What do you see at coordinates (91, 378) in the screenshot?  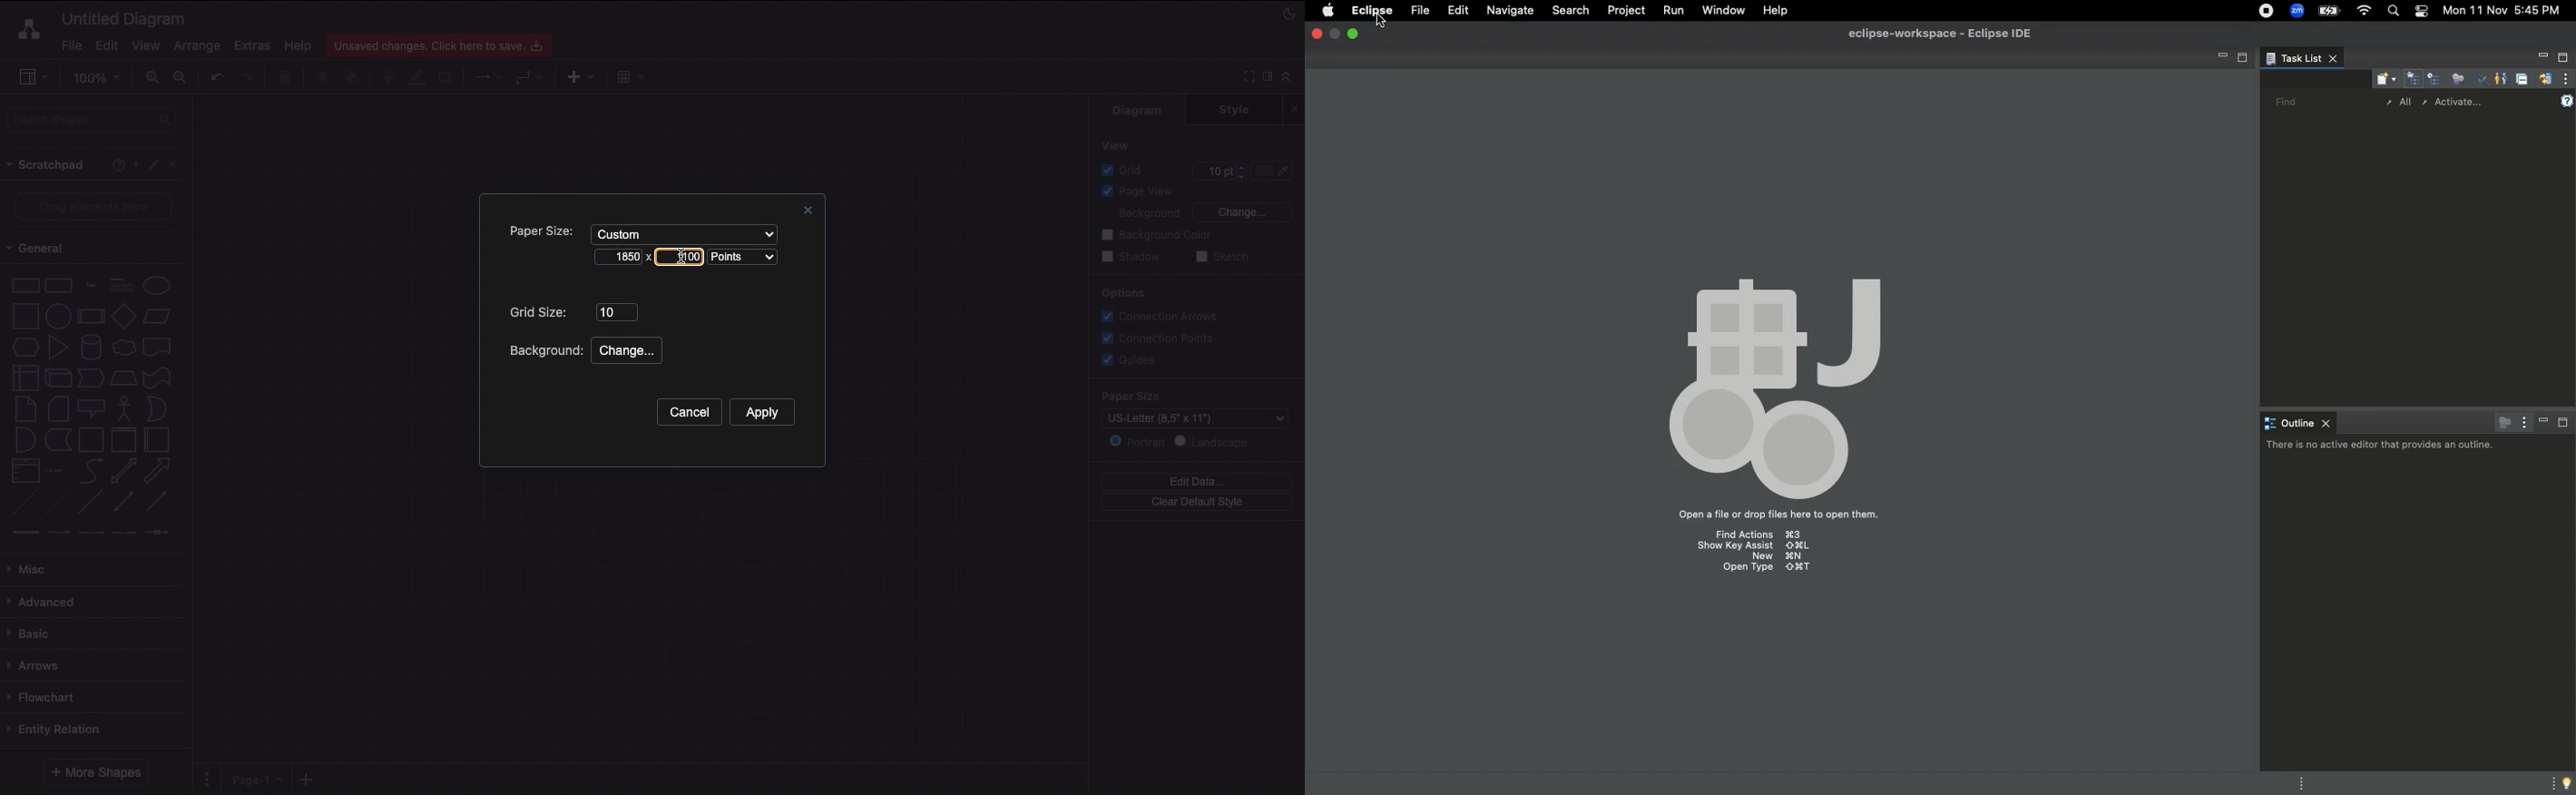 I see `Step` at bounding box center [91, 378].